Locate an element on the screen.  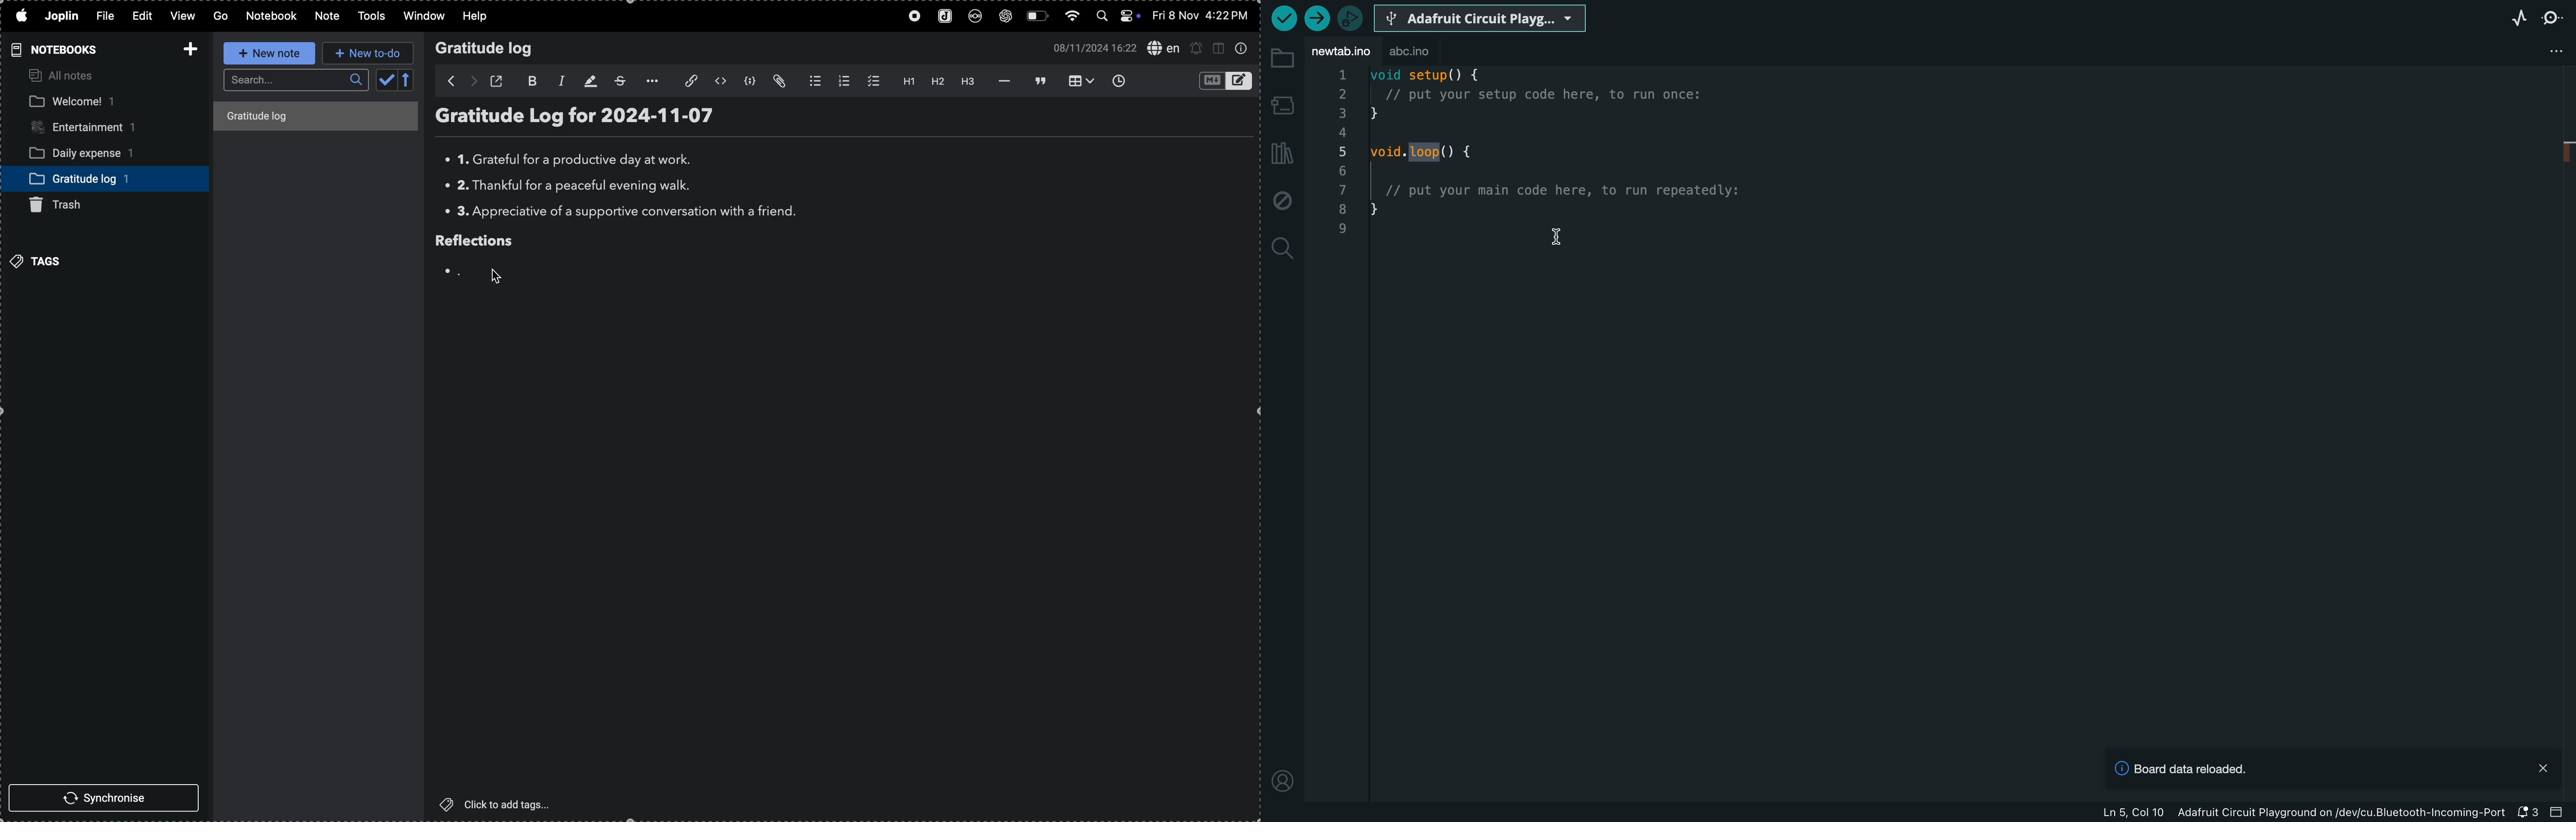
note is located at coordinates (328, 18).